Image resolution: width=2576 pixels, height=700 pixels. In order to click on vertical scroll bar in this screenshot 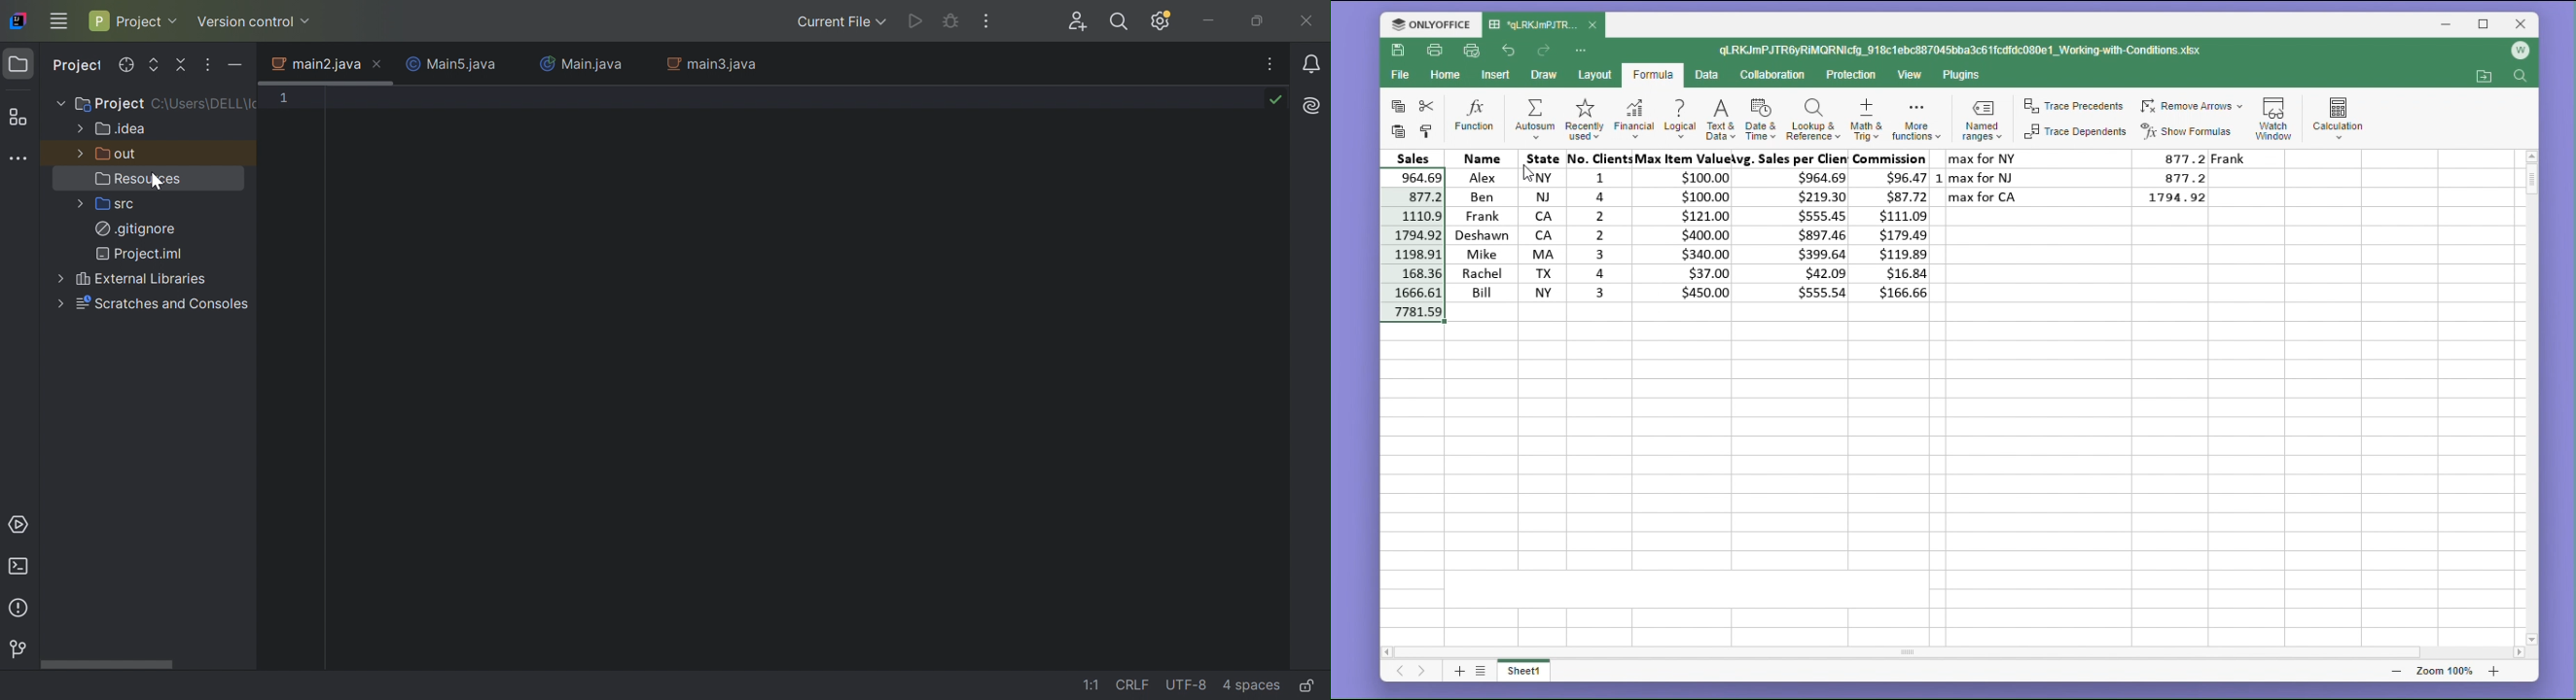, I will do `click(2531, 398)`.